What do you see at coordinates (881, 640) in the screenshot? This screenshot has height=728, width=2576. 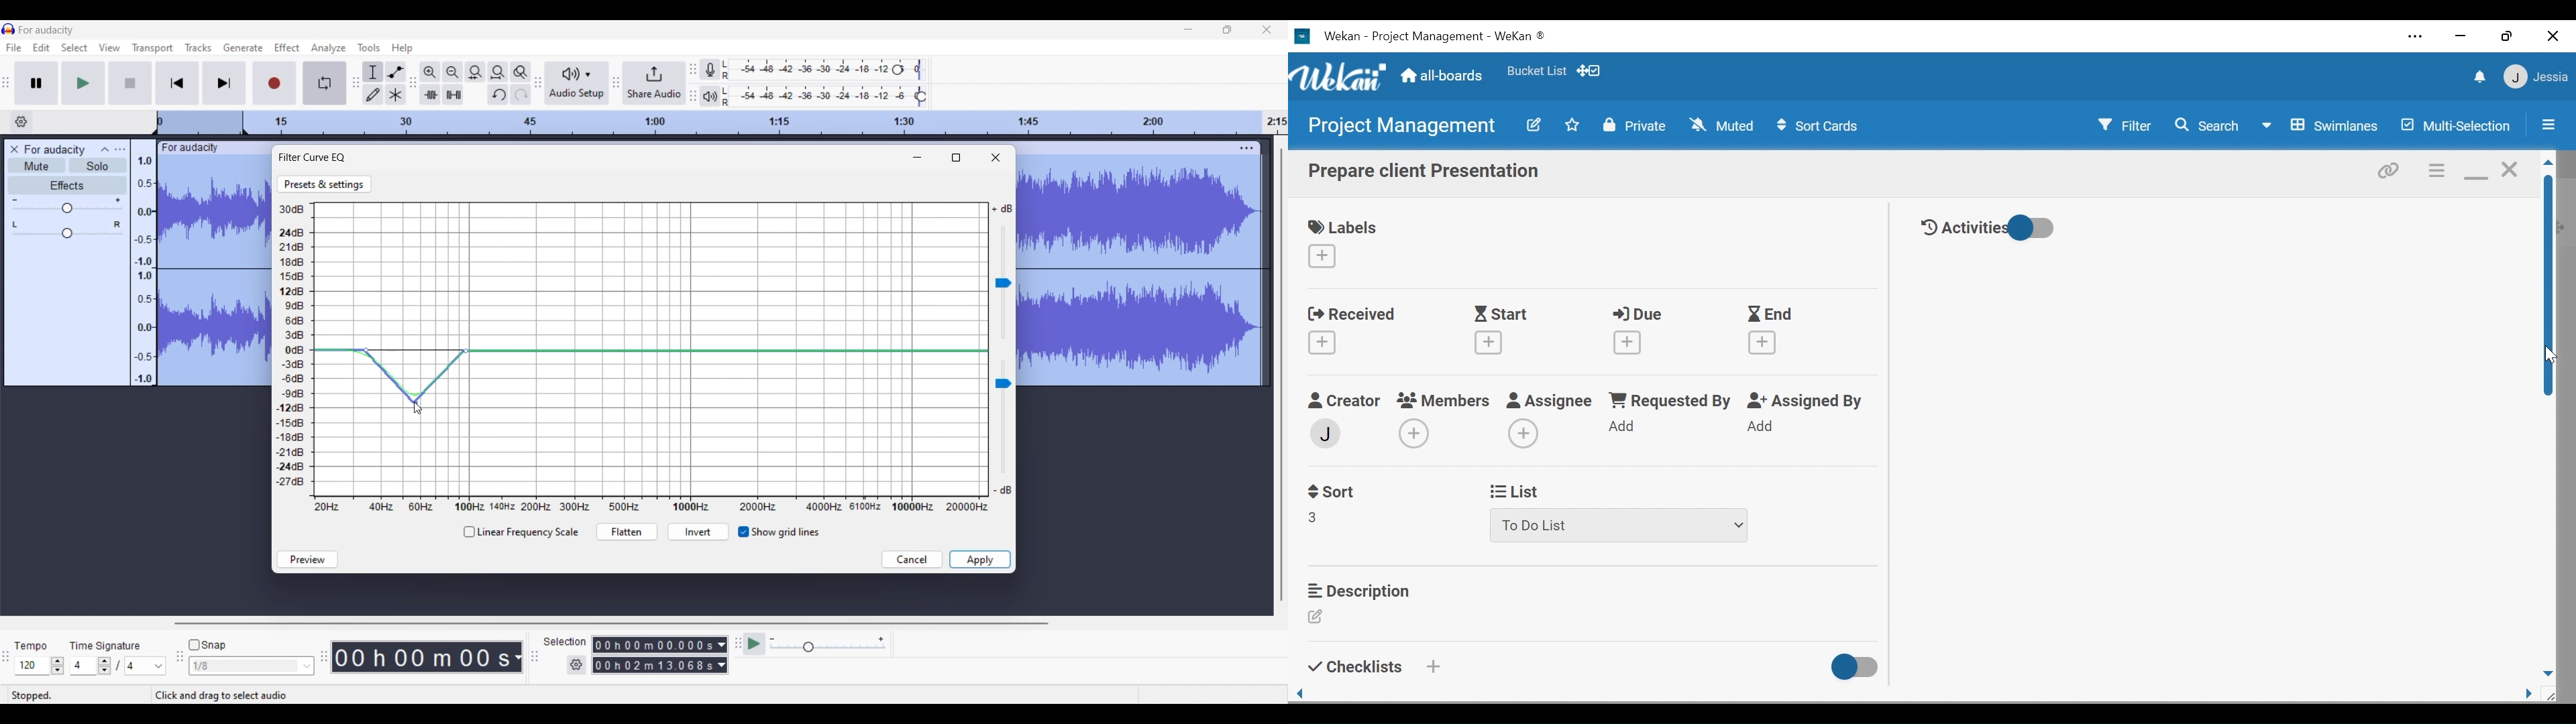 I see `Max. playback speed` at bounding box center [881, 640].